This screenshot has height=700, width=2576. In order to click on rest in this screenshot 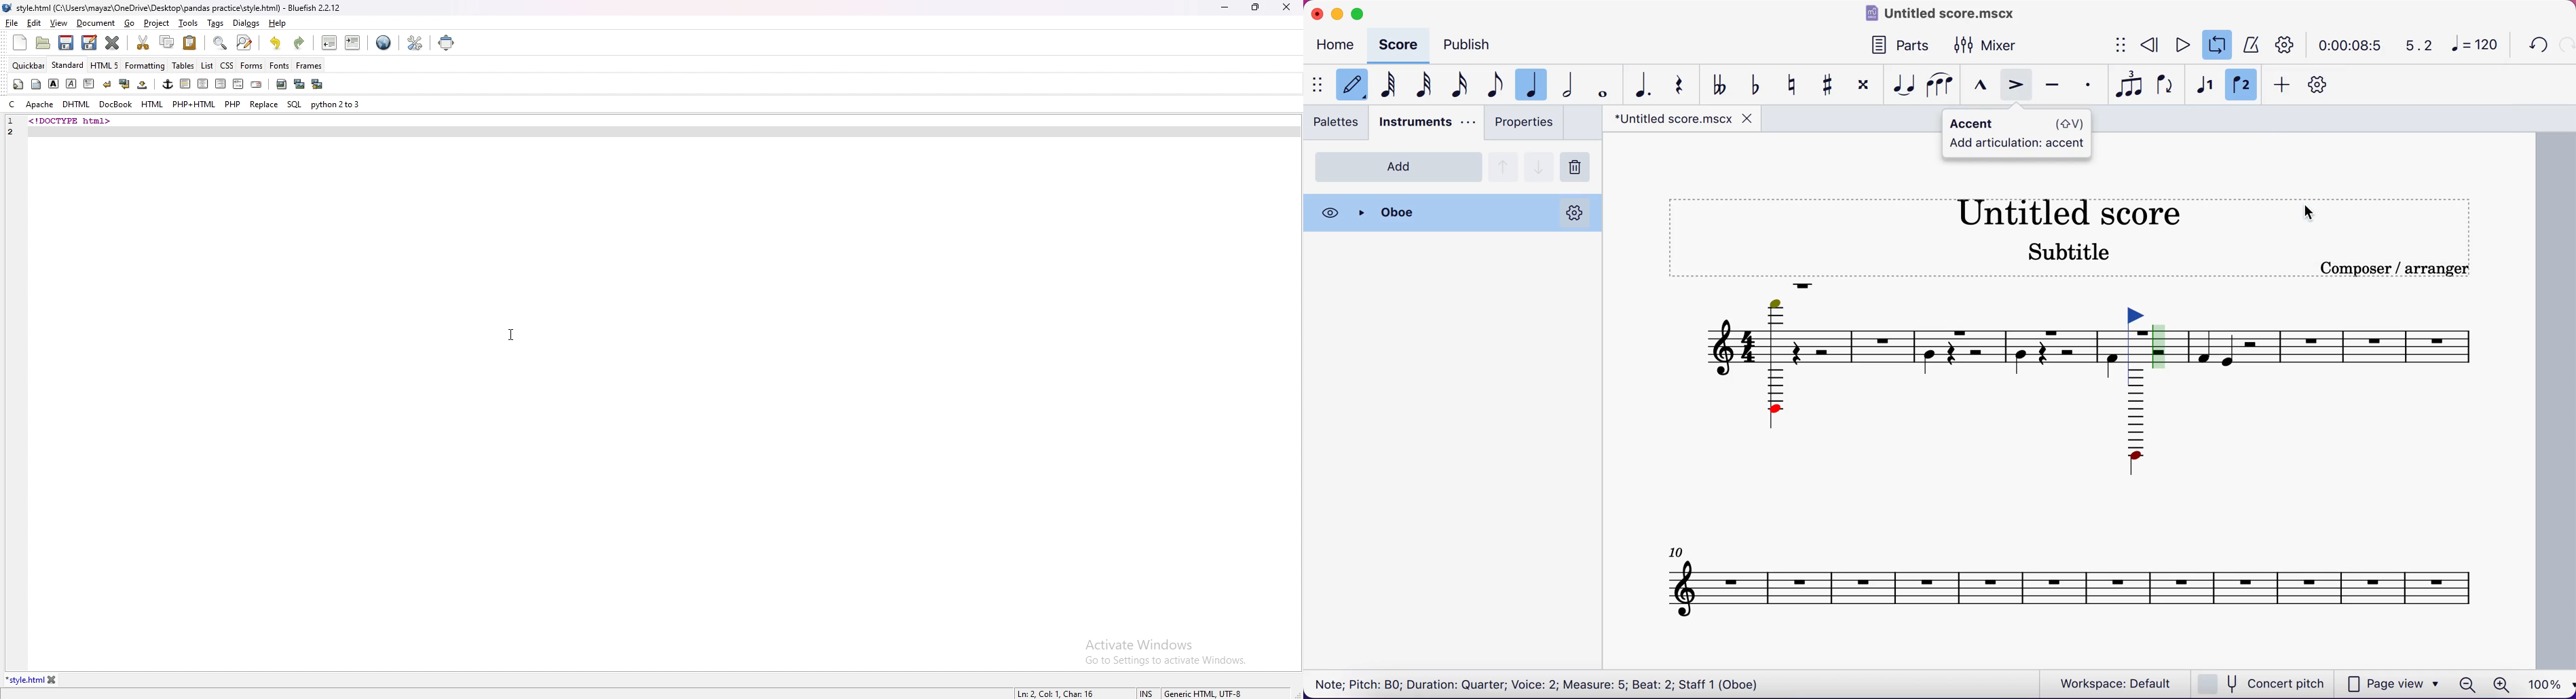, I will do `click(1683, 84)`.